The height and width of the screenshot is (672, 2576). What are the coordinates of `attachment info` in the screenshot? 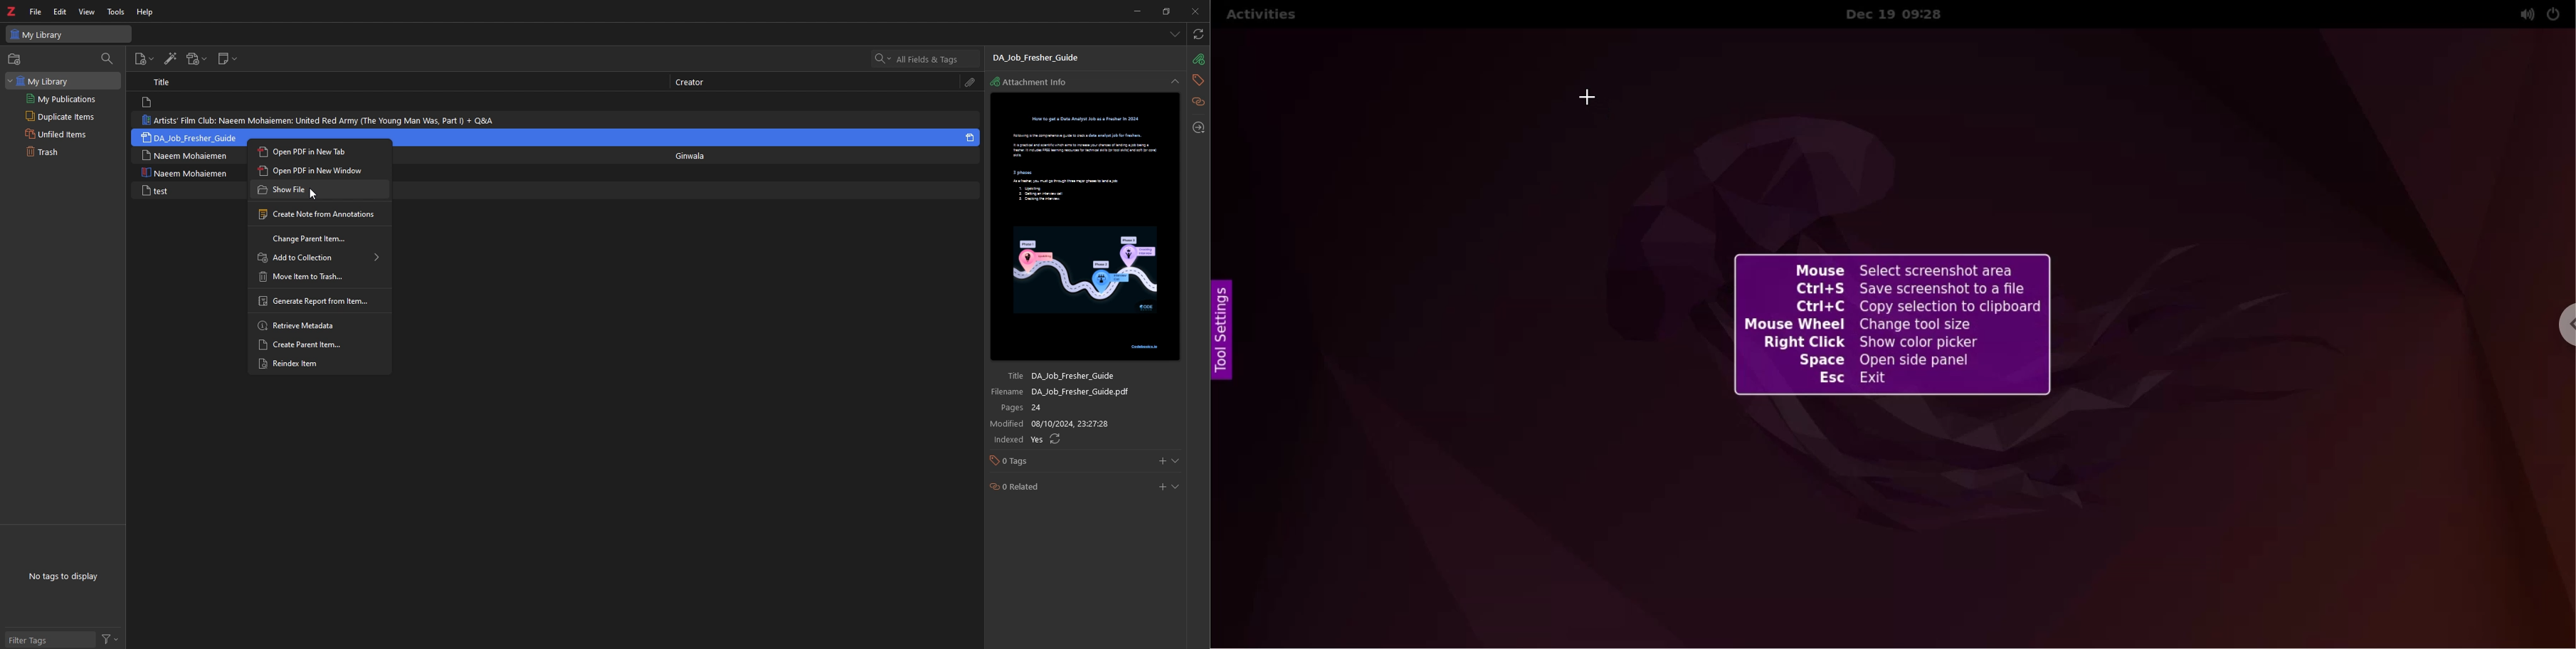 It's located at (1037, 83).